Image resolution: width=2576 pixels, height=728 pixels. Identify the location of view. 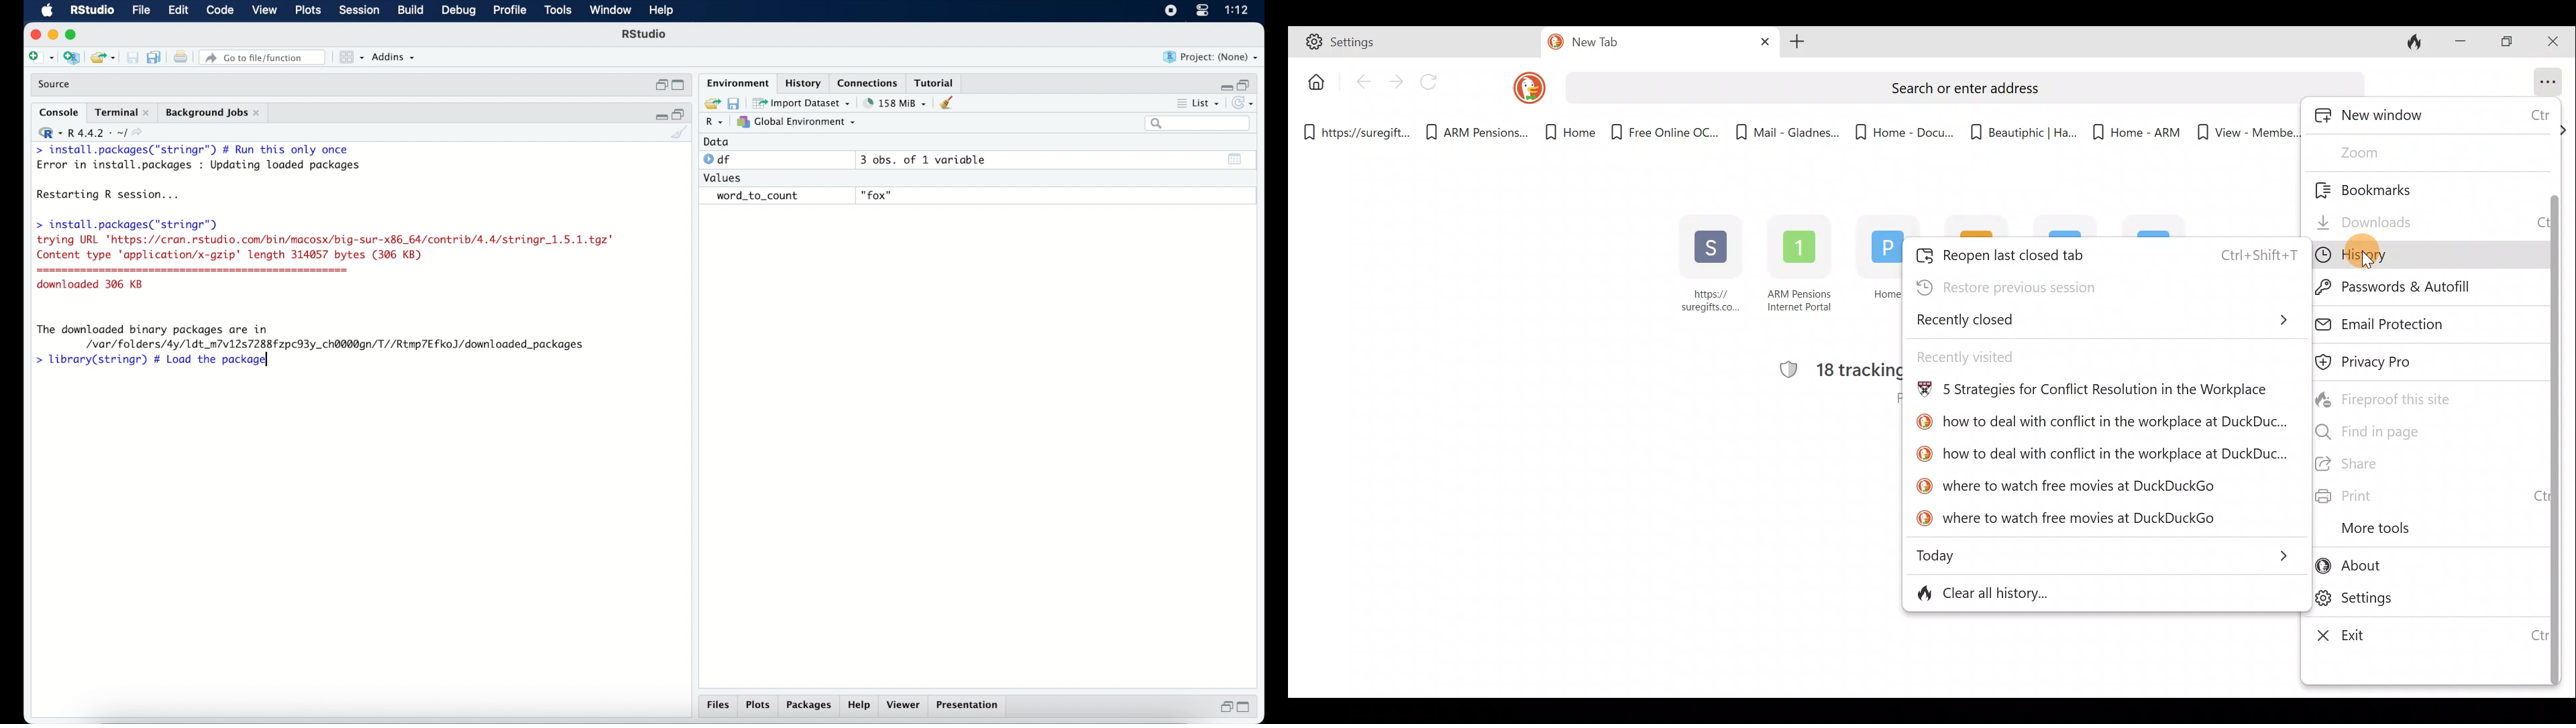
(264, 11).